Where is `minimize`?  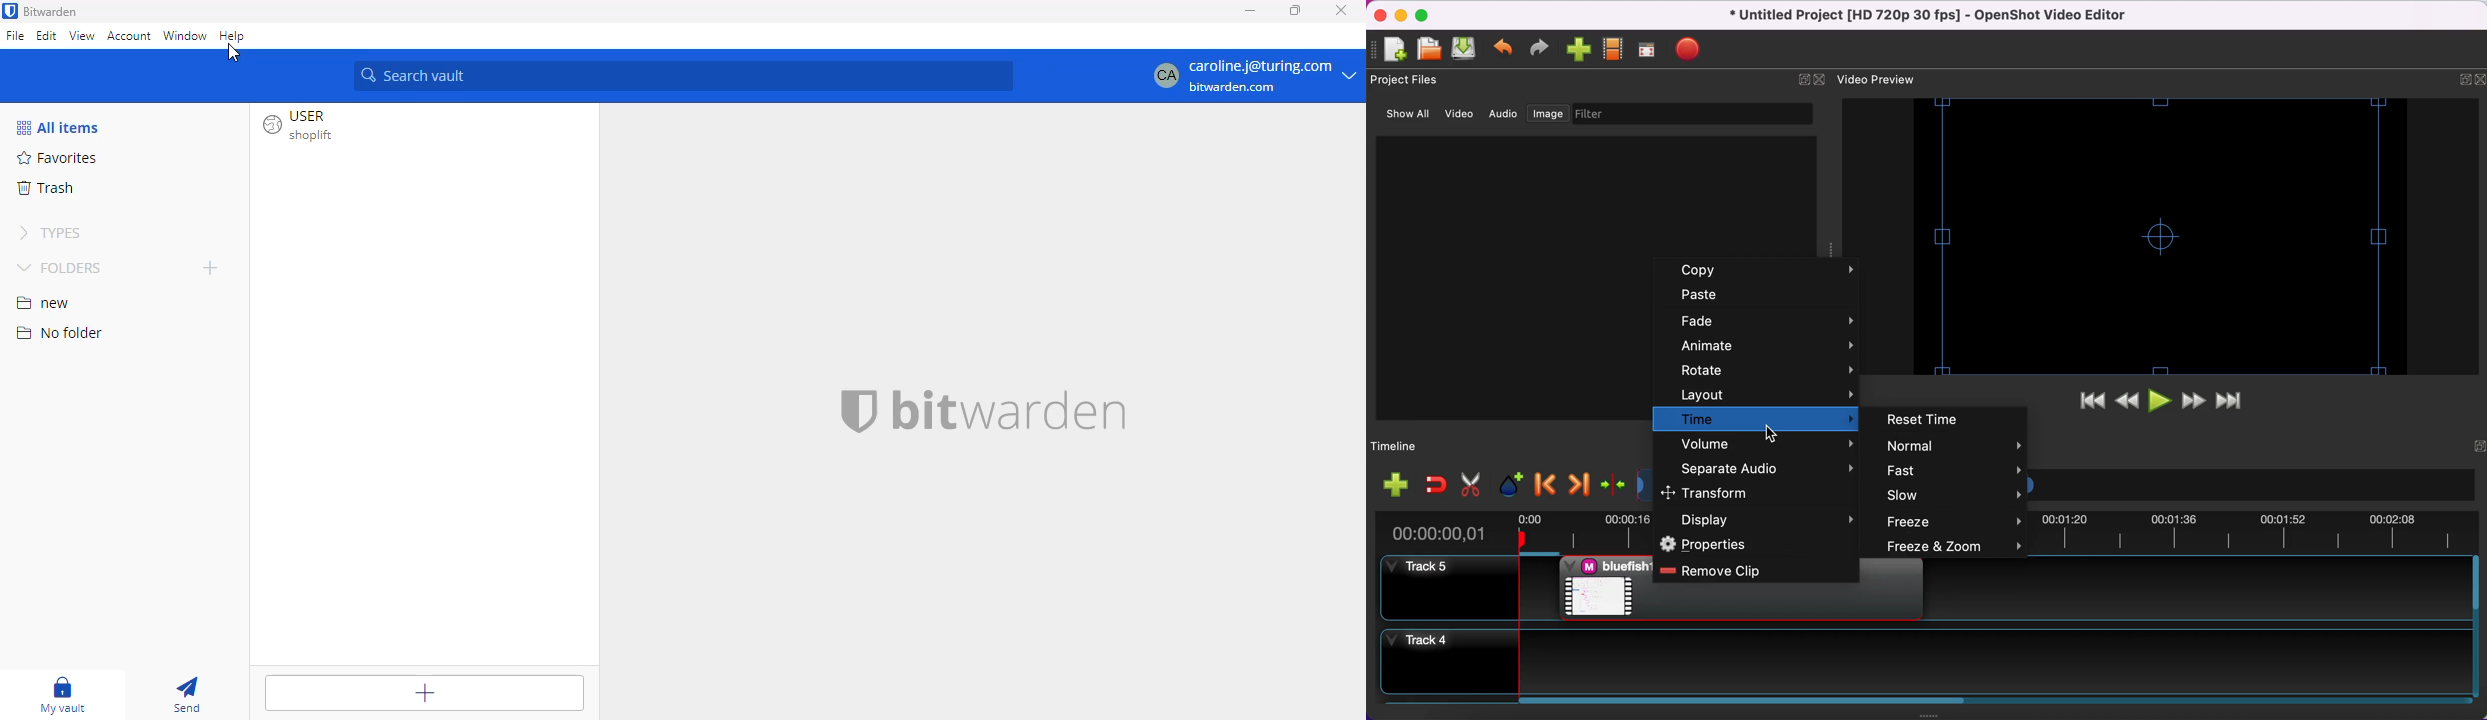 minimize is located at coordinates (1251, 10).